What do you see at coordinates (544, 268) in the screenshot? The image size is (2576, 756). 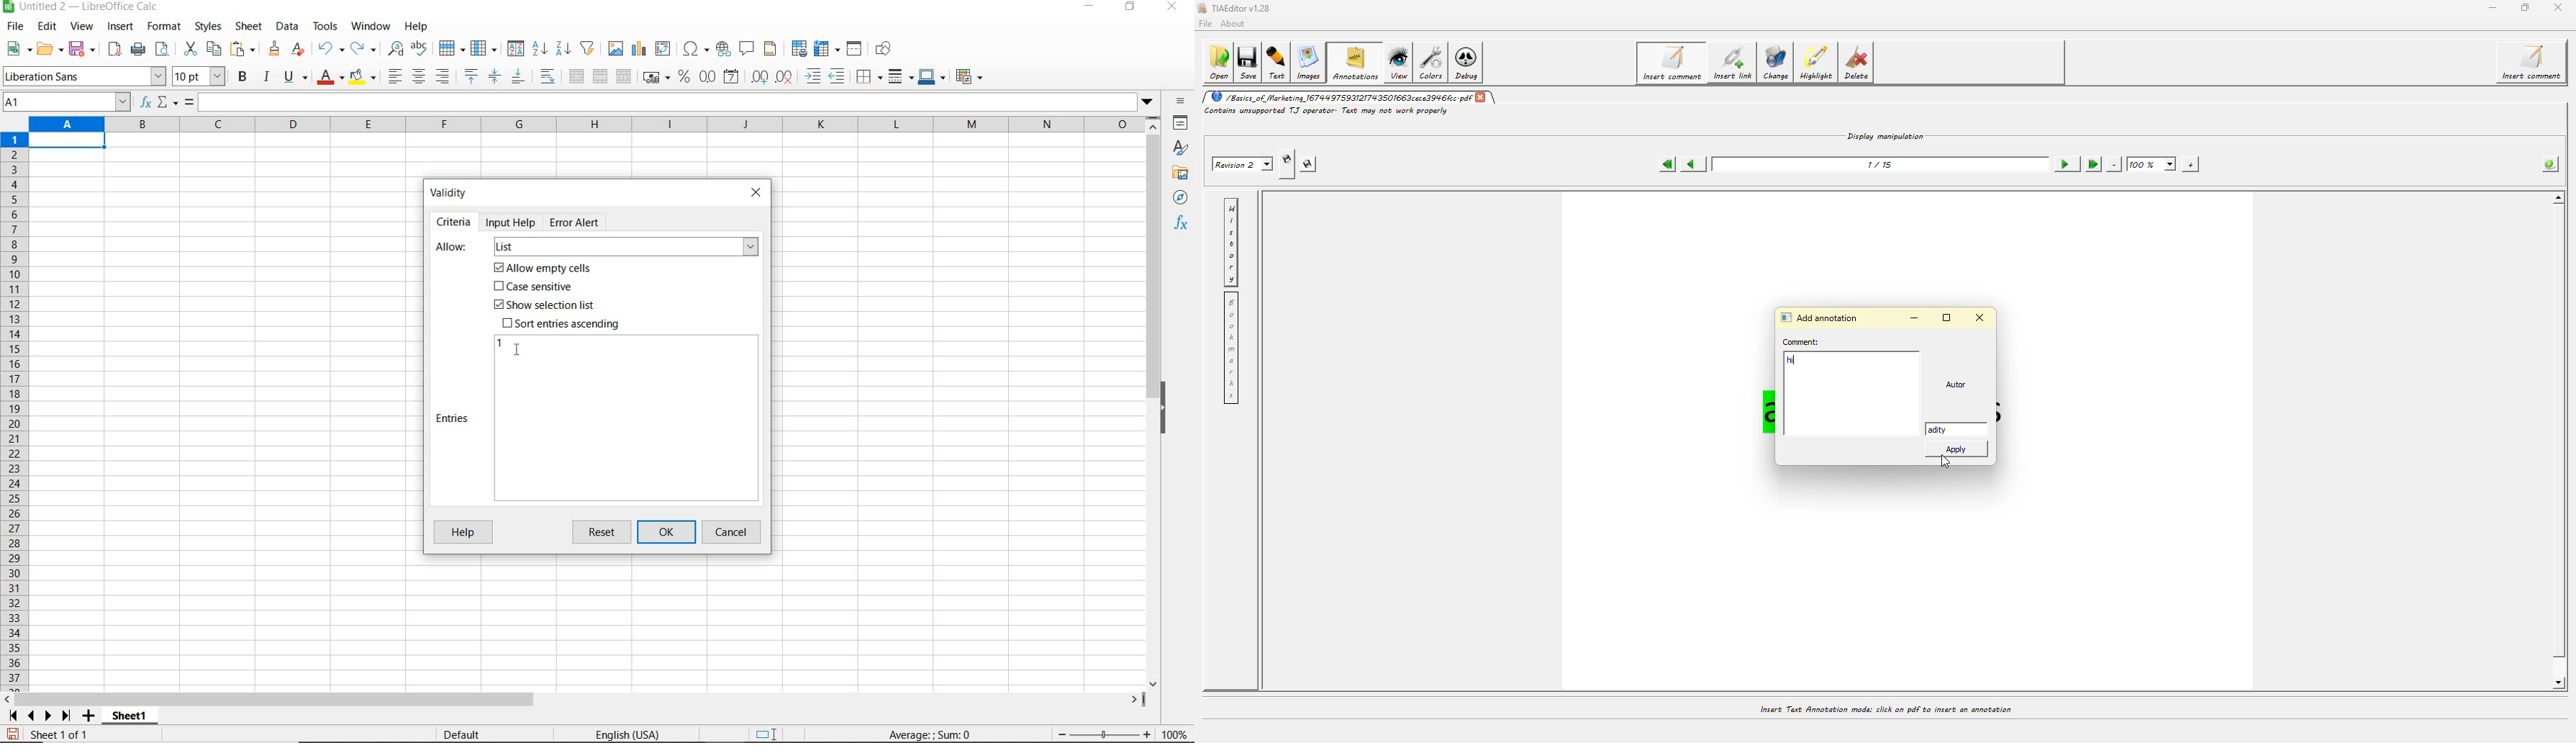 I see `Allow empty cells` at bounding box center [544, 268].